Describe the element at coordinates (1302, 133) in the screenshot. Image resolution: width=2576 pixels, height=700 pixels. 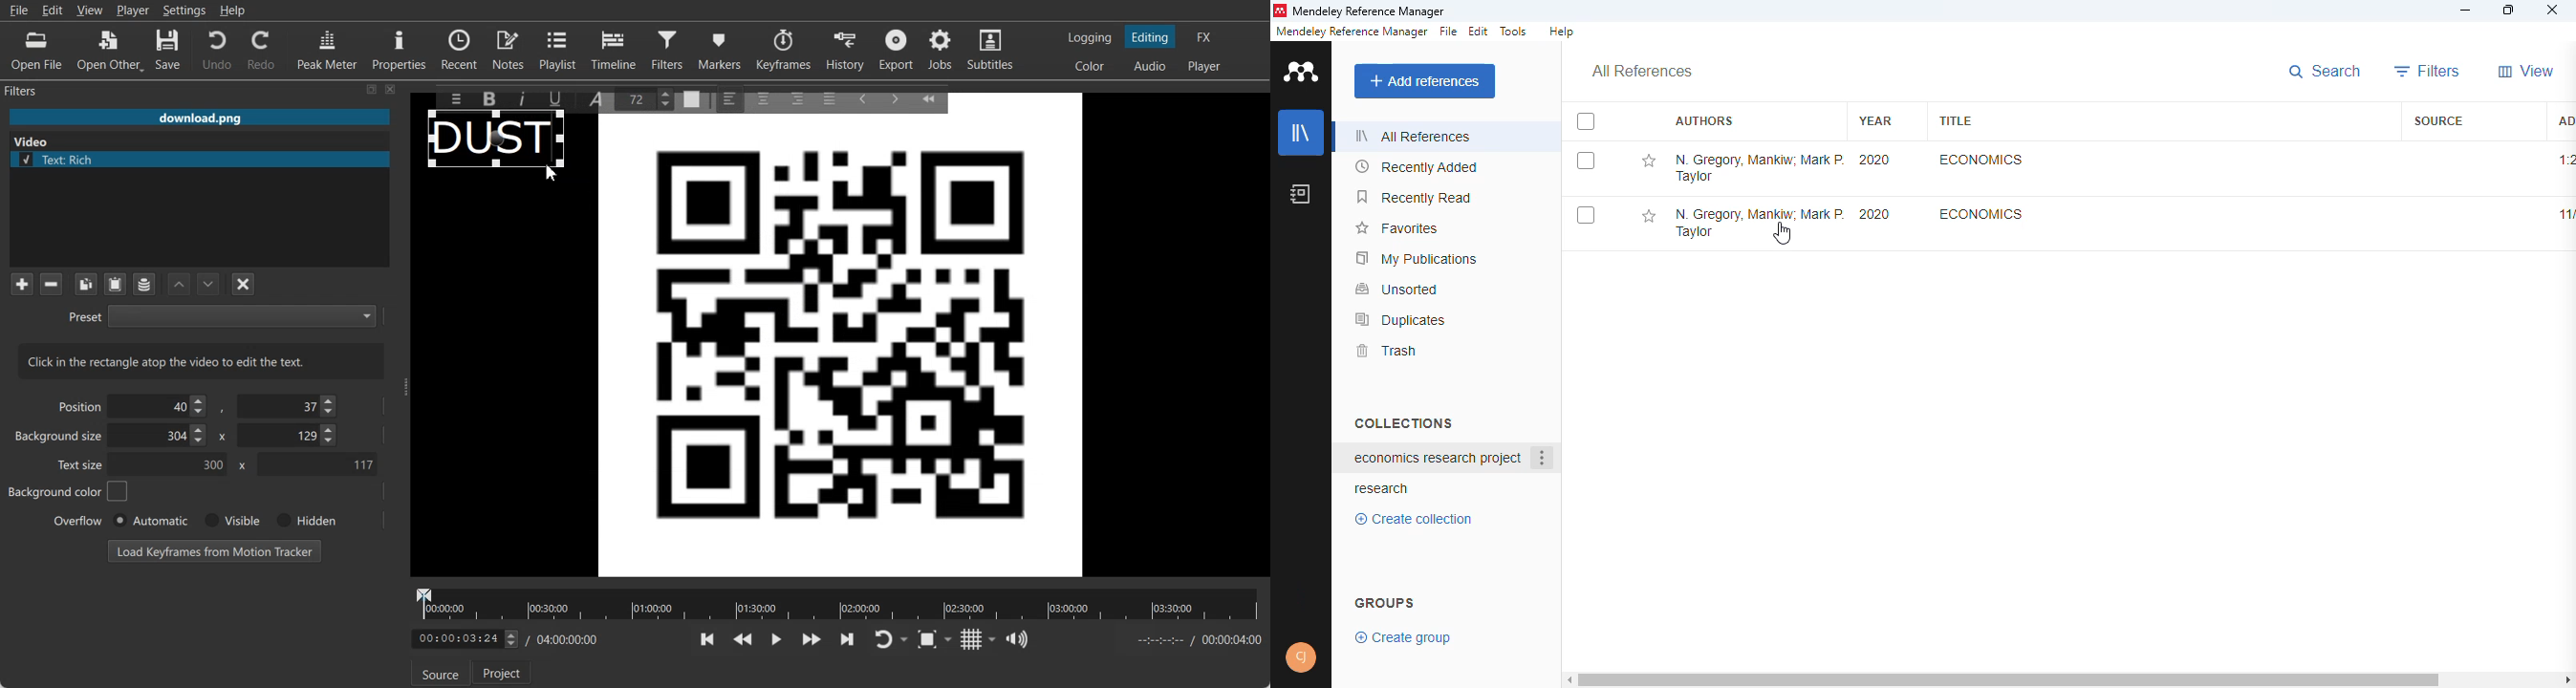
I see `library` at that location.